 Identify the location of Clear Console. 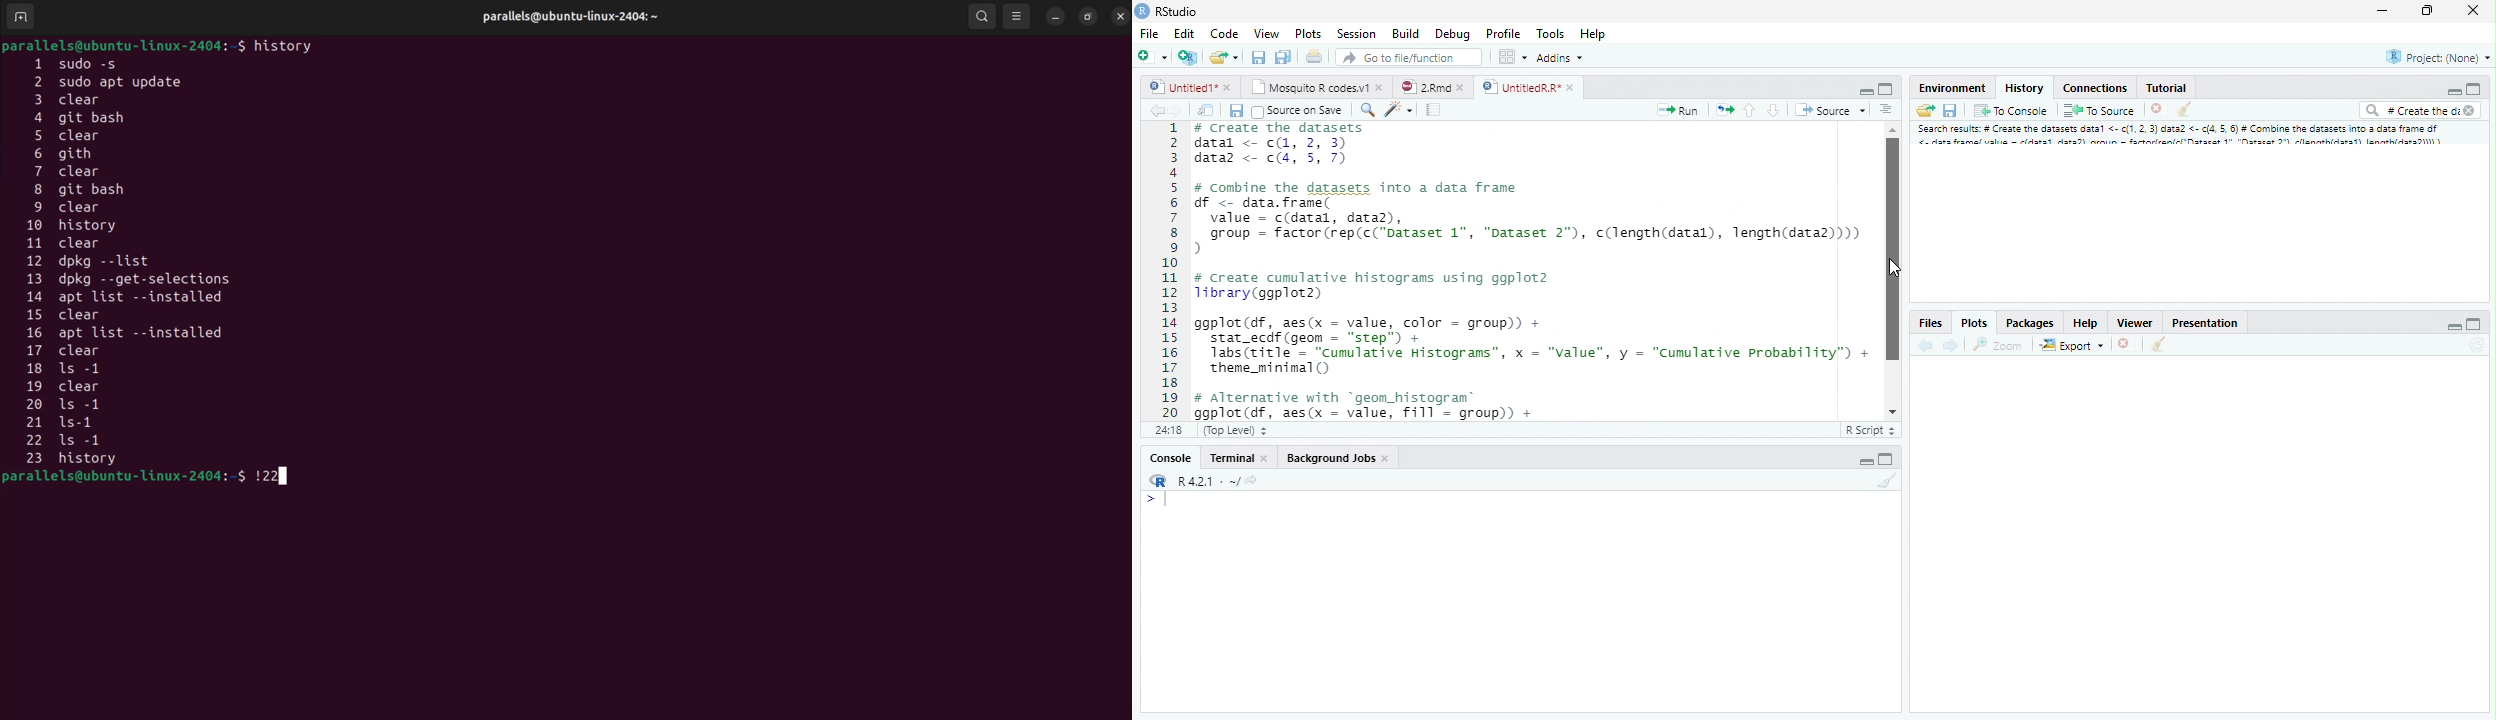
(1892, 483).